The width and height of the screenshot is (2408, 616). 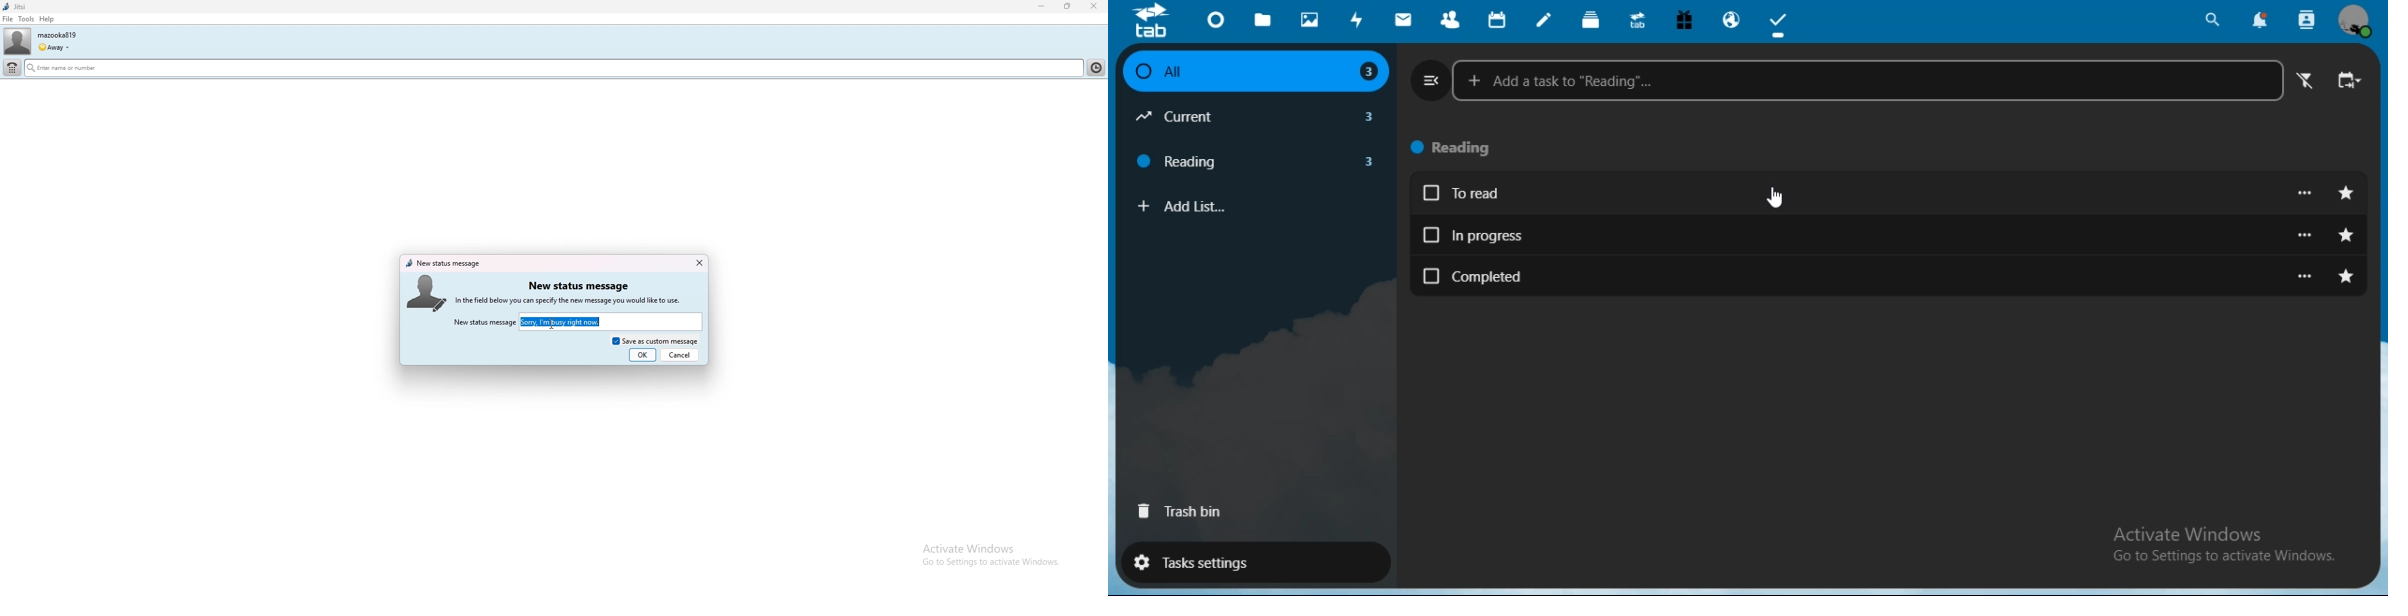 What do you see at coordinates (1856, 195) in the screenshot?
I see `To read` at bounding box center [1856, 195].